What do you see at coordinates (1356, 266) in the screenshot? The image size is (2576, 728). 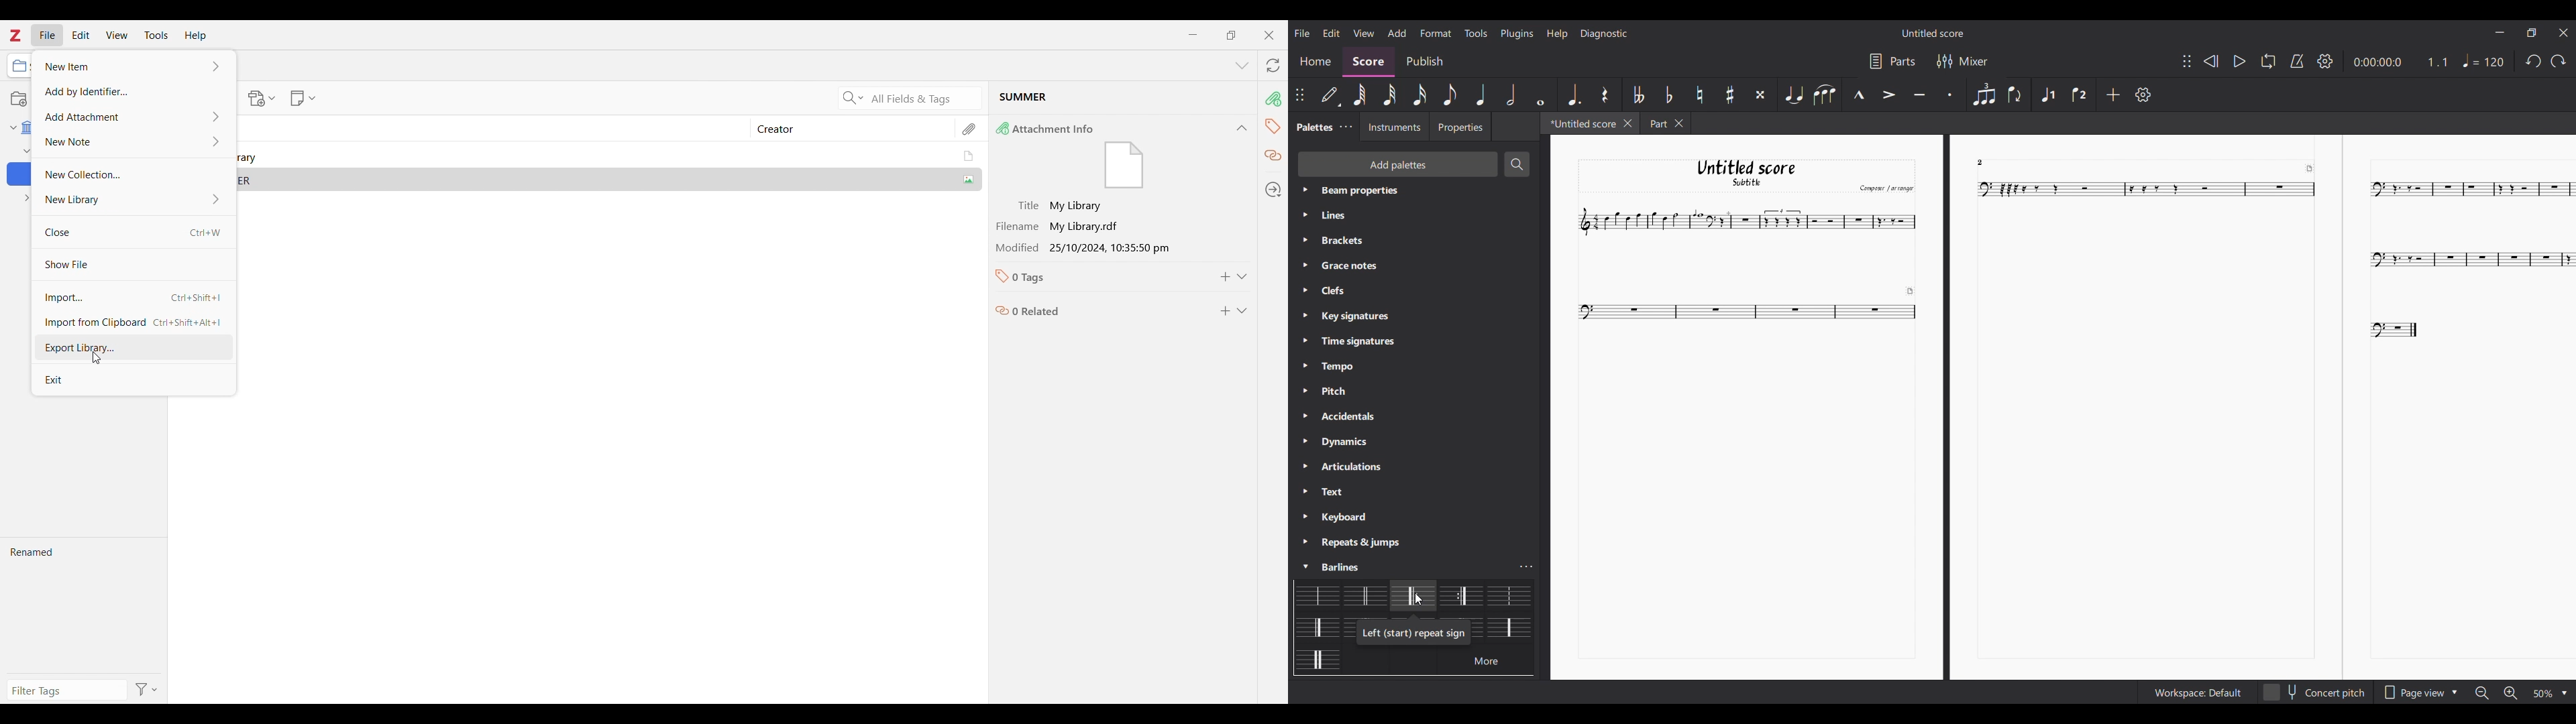 I see `Palette settings` at bounding box center [1356, 266].